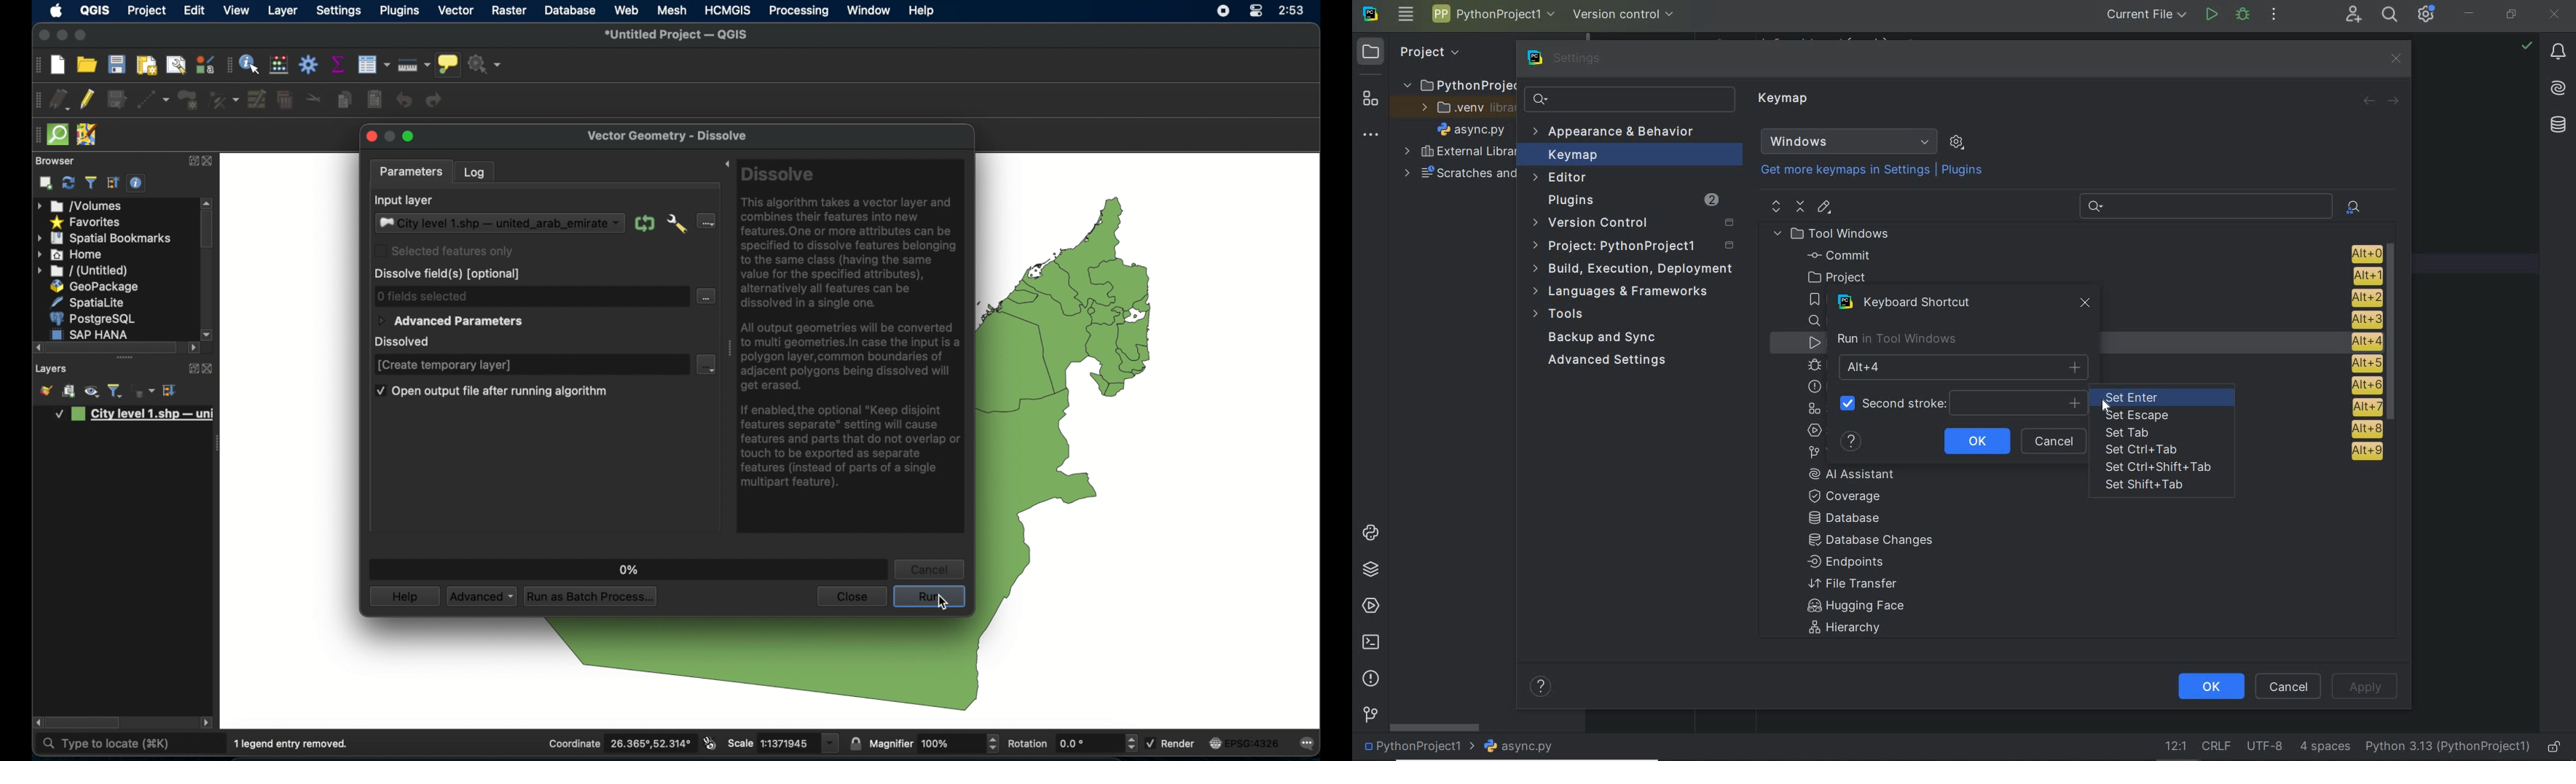  I want to click on no problems, so click(2526, 45).